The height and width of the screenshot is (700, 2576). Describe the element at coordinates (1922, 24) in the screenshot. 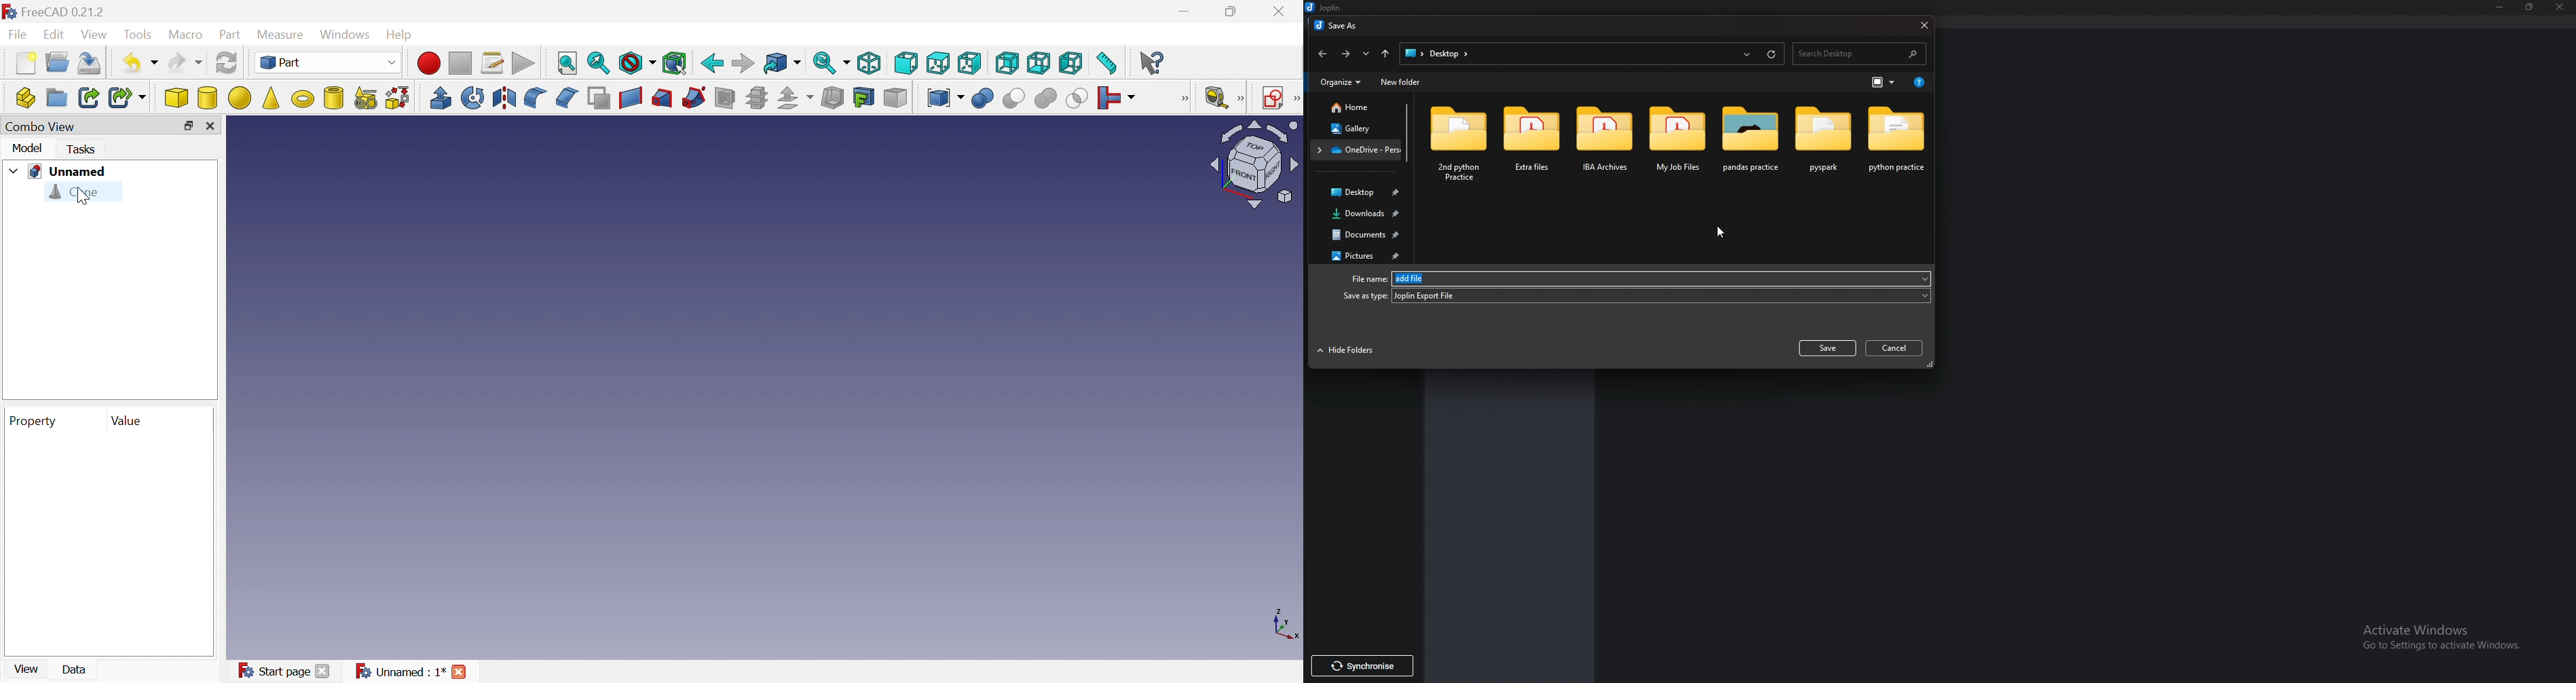

I see `close` at that location.